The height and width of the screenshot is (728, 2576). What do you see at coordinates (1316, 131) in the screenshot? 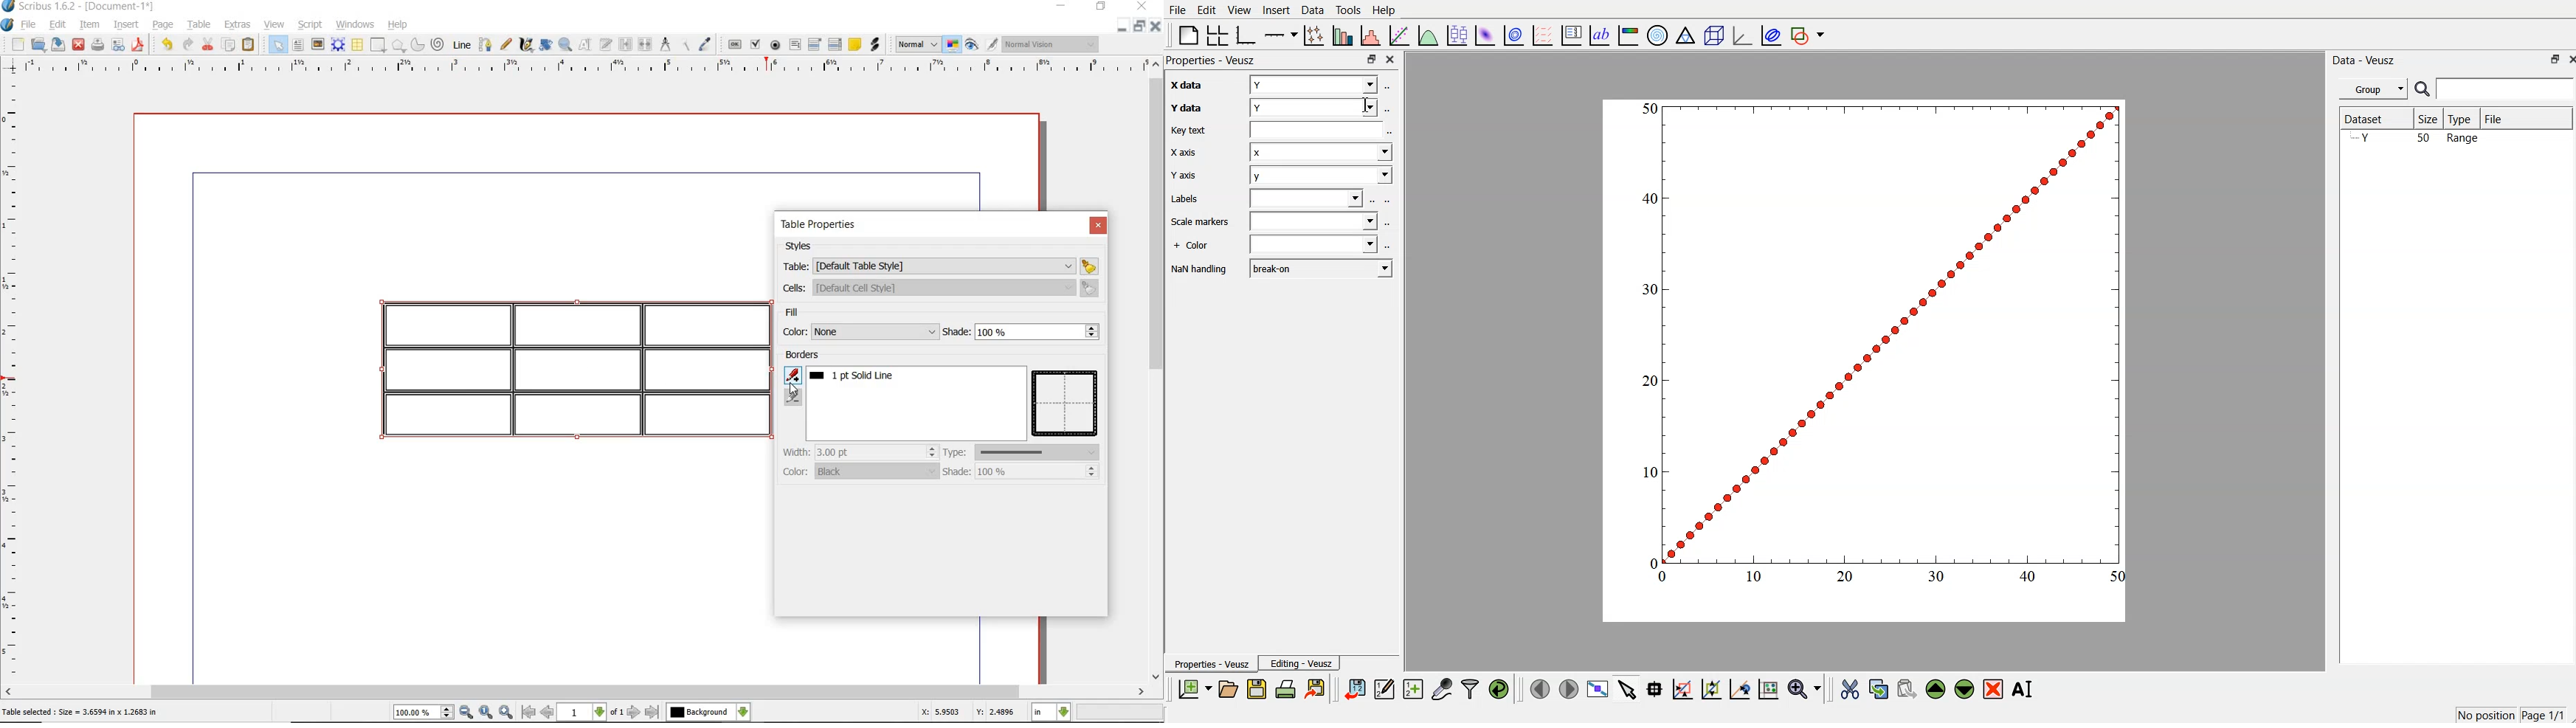
I see `Key text field` at bounding box center [1316, 131].